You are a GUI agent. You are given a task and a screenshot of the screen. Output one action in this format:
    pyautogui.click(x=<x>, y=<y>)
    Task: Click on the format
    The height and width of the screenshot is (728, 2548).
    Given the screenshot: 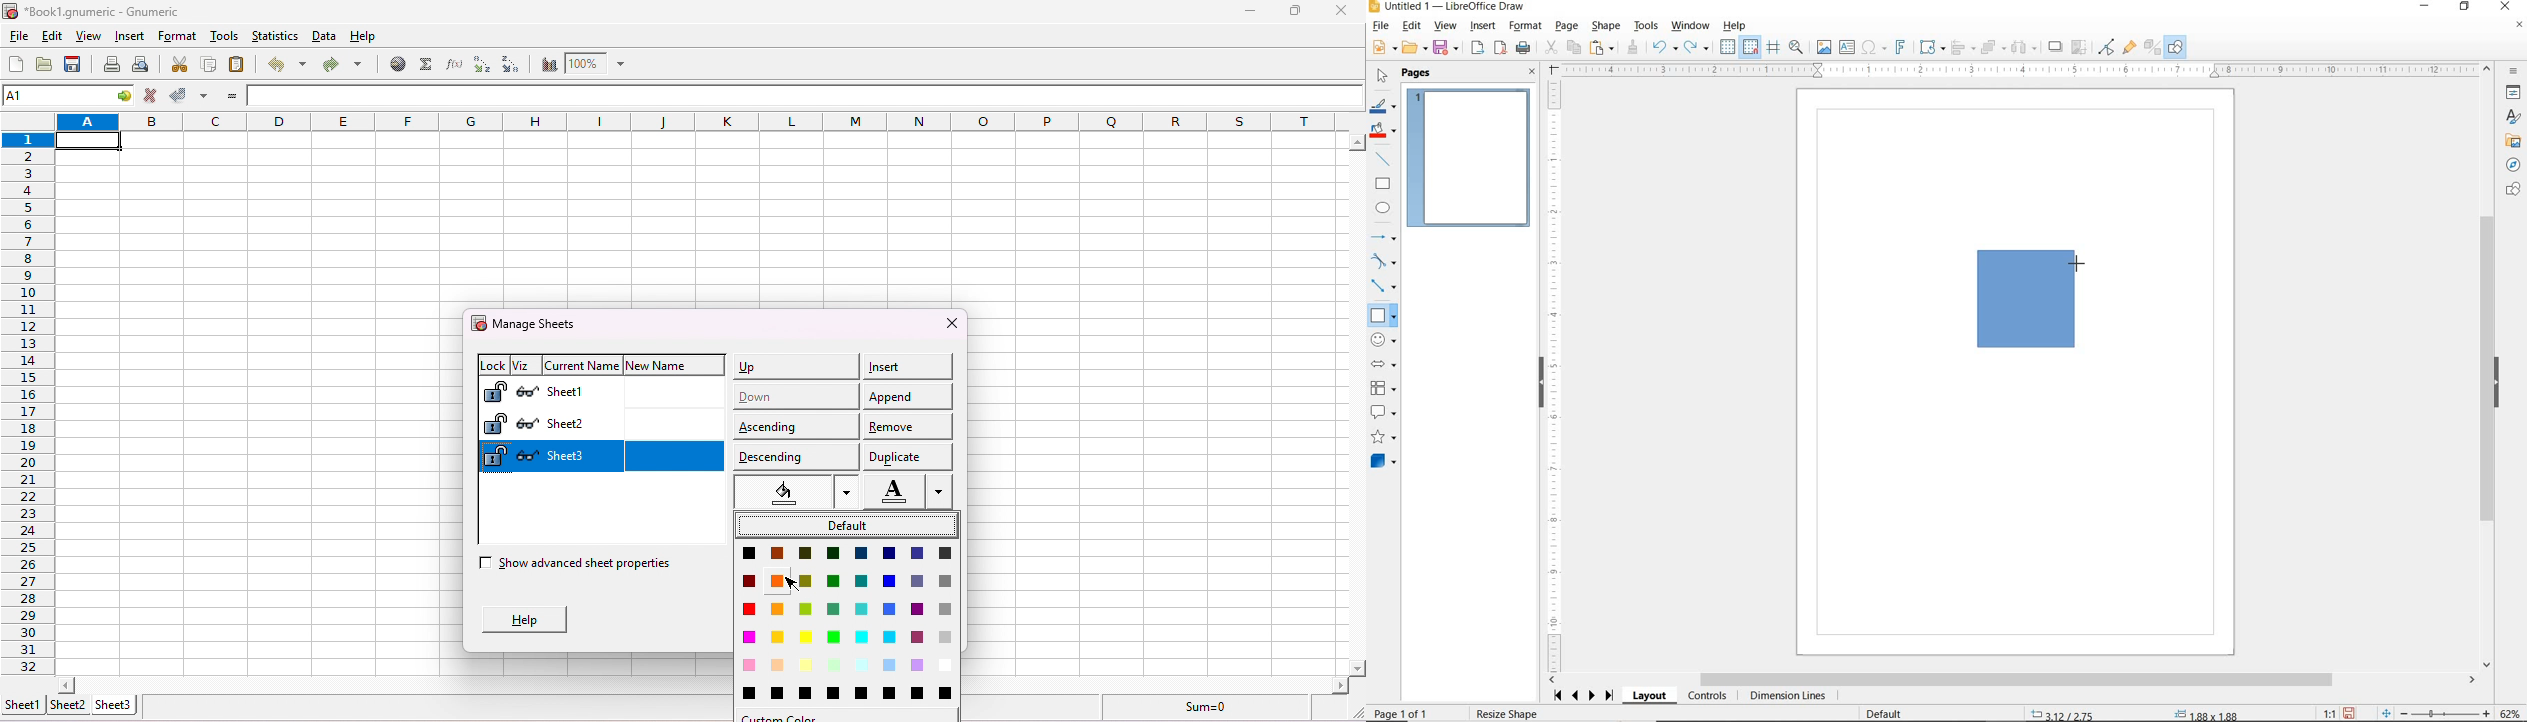 What is the action you would take?
    pyautogui.click(x=178, y=36)
    